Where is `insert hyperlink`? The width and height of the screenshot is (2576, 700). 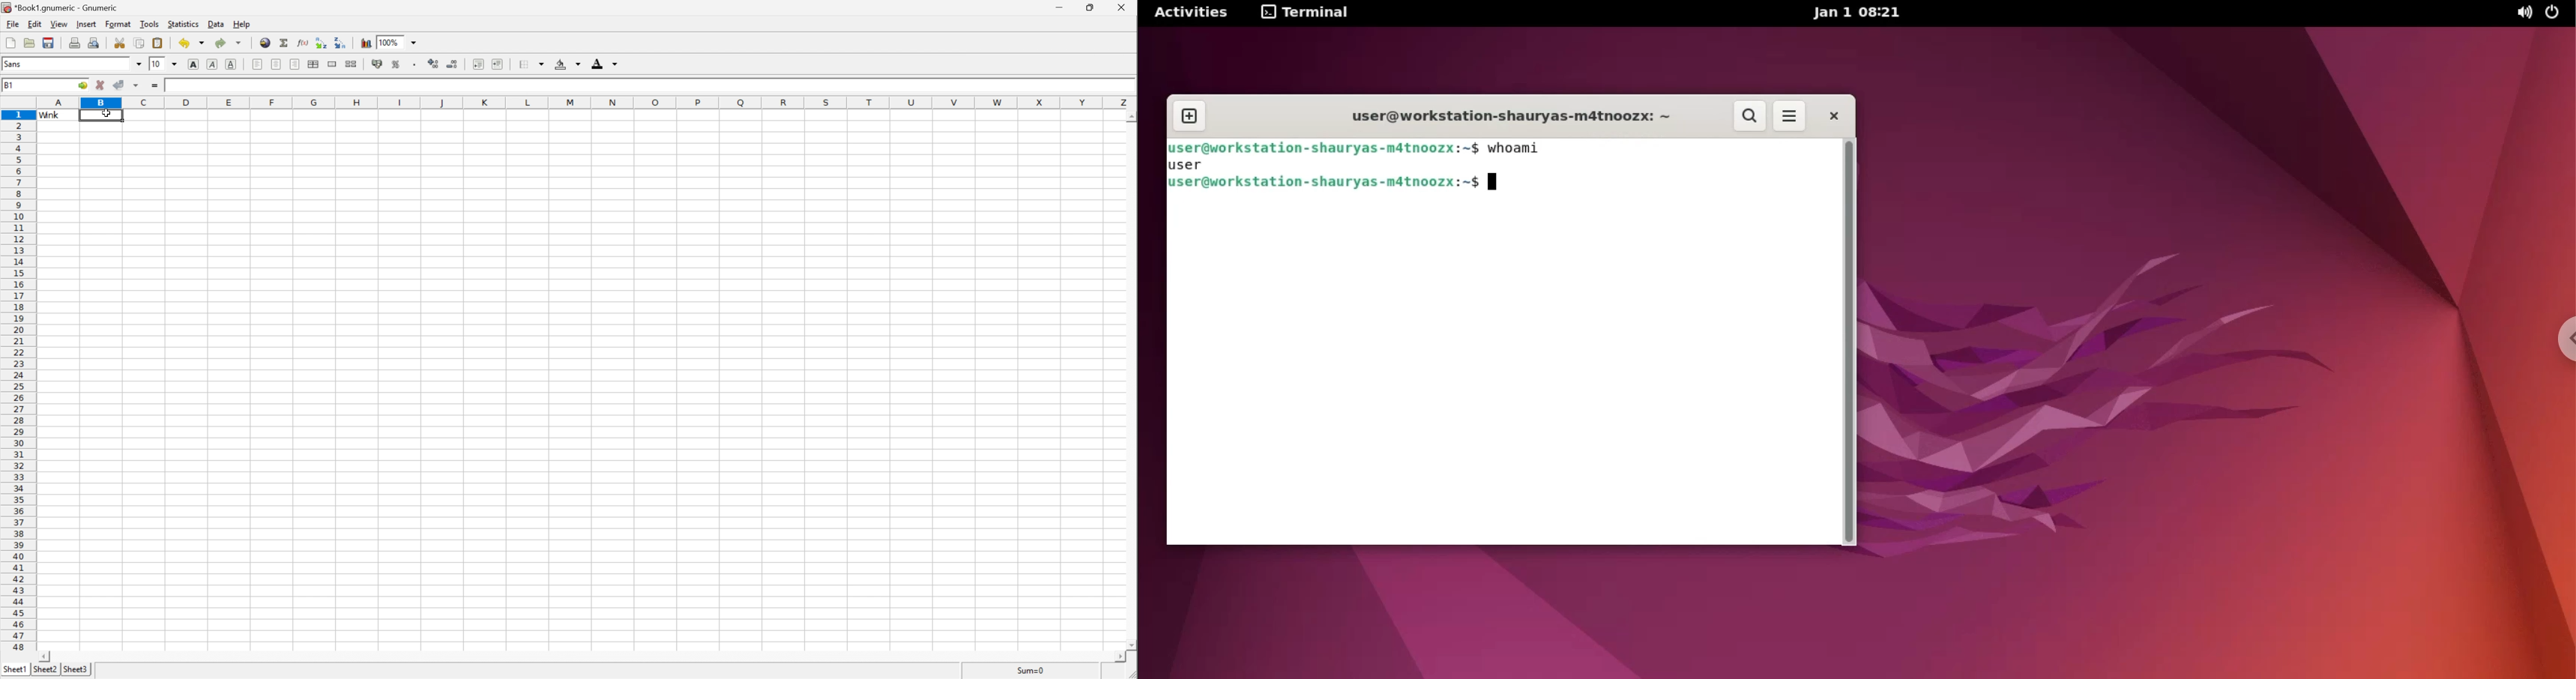 insert hyperlink is located at coordinates (265, 43).